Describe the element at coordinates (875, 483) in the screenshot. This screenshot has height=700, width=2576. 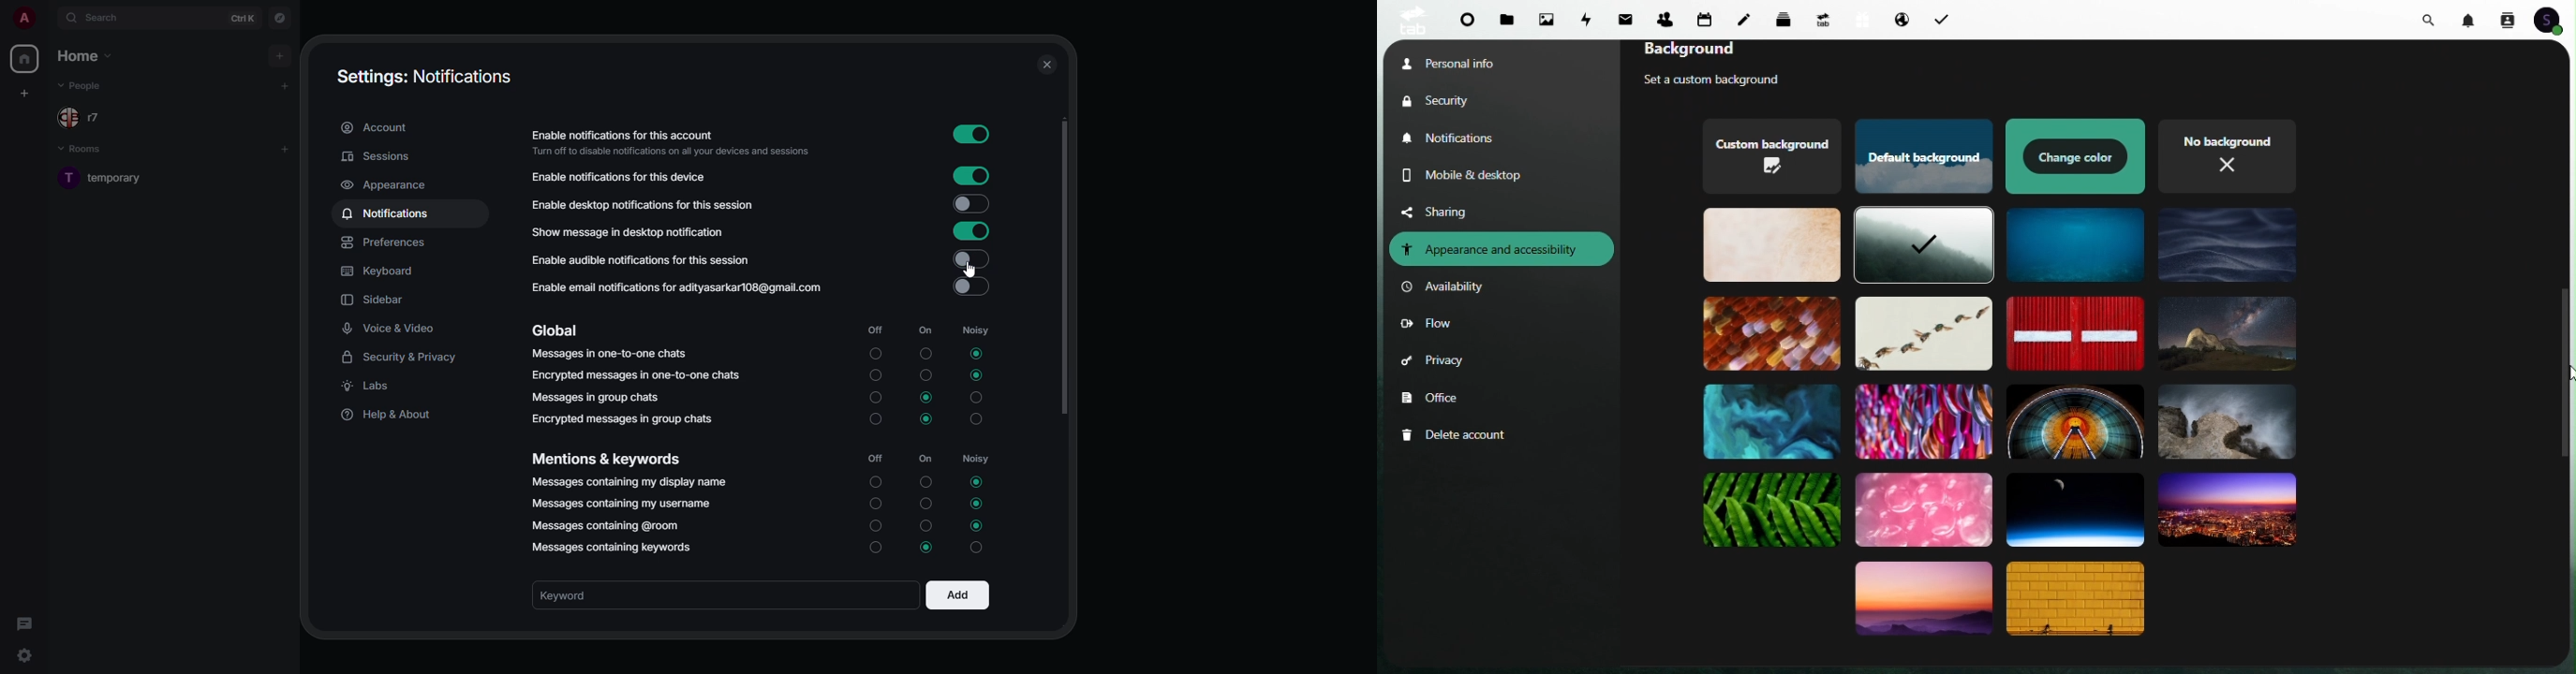
I see `off` at that location.